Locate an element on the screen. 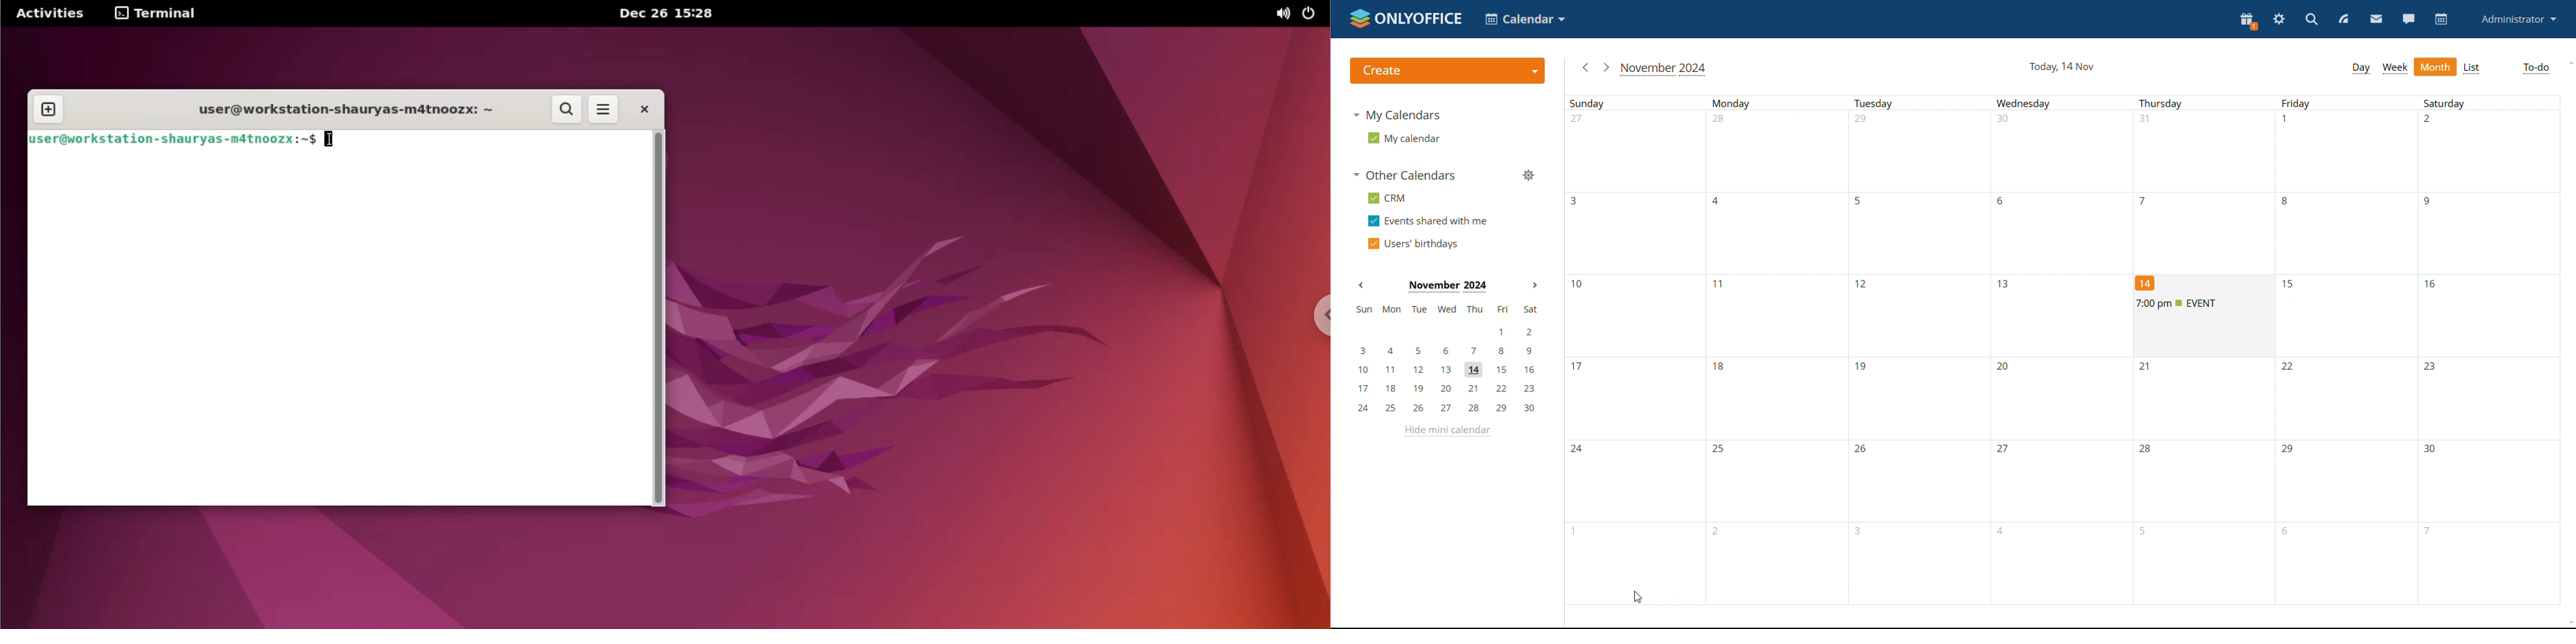 This screenshot has width=2576, height=644. my calendars is located at coordinates (1397, 114).